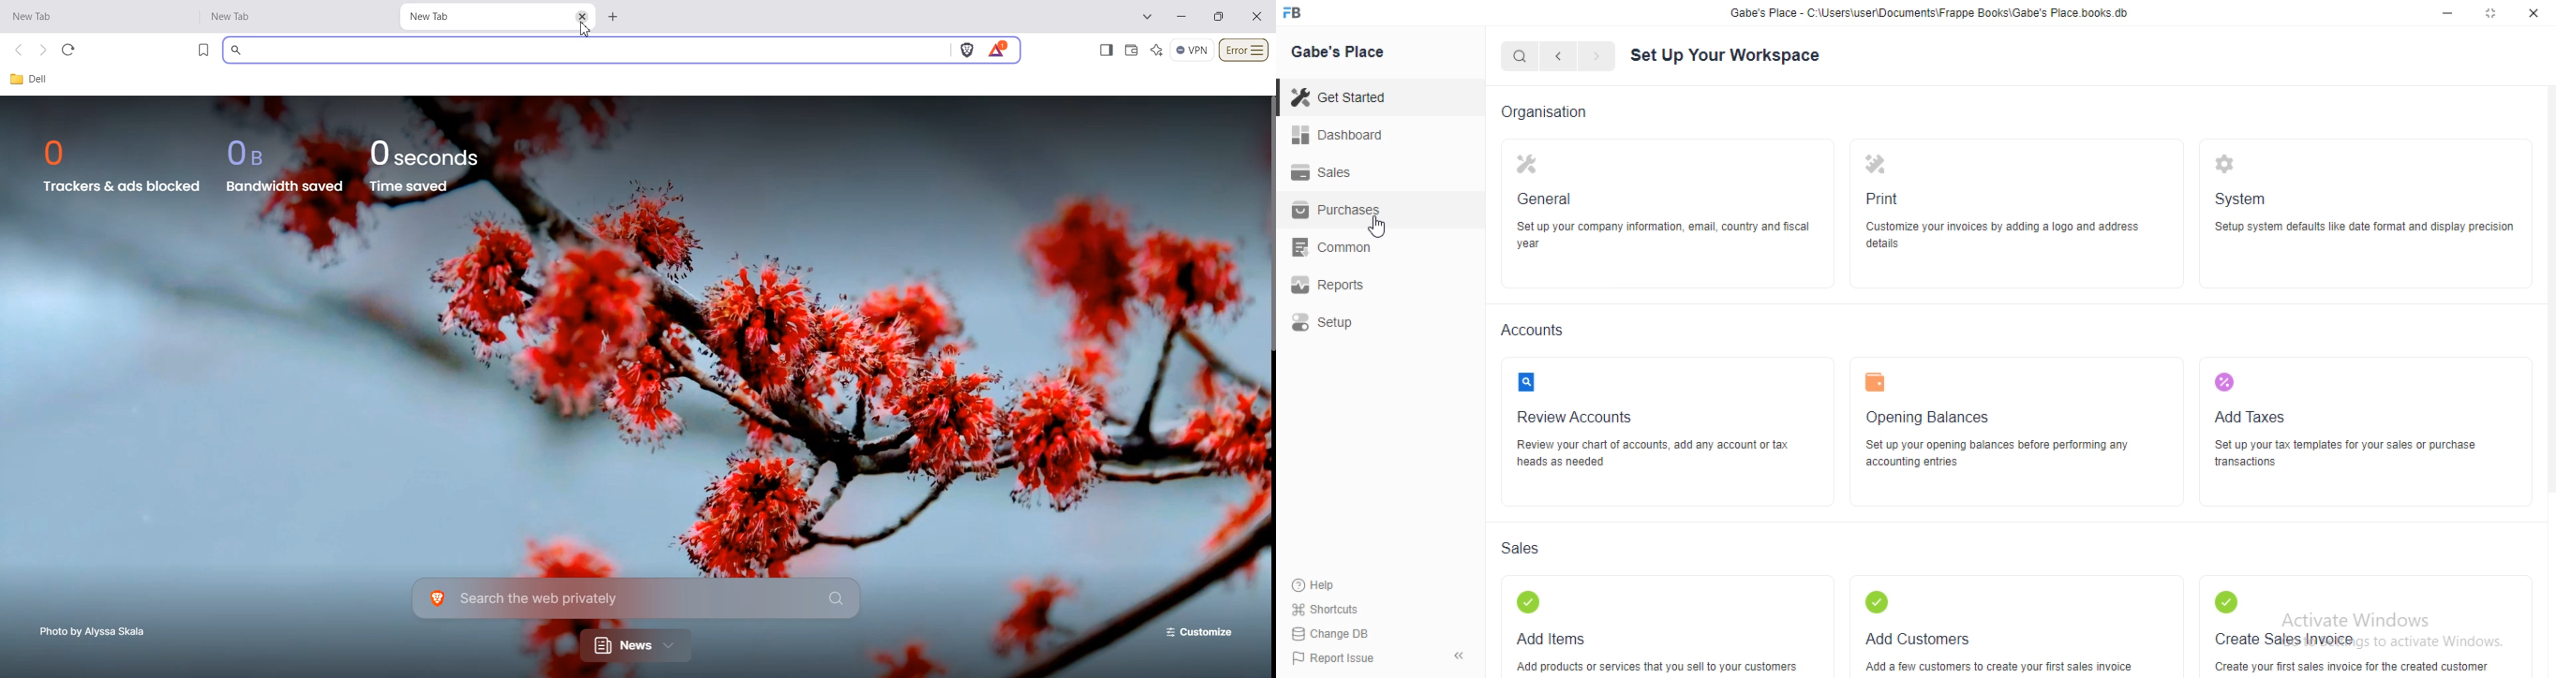 This screenshot has height=700, width=2576. Describe the element at coordinates (2489, 13) in the screenshot. I see `resize` at that location.